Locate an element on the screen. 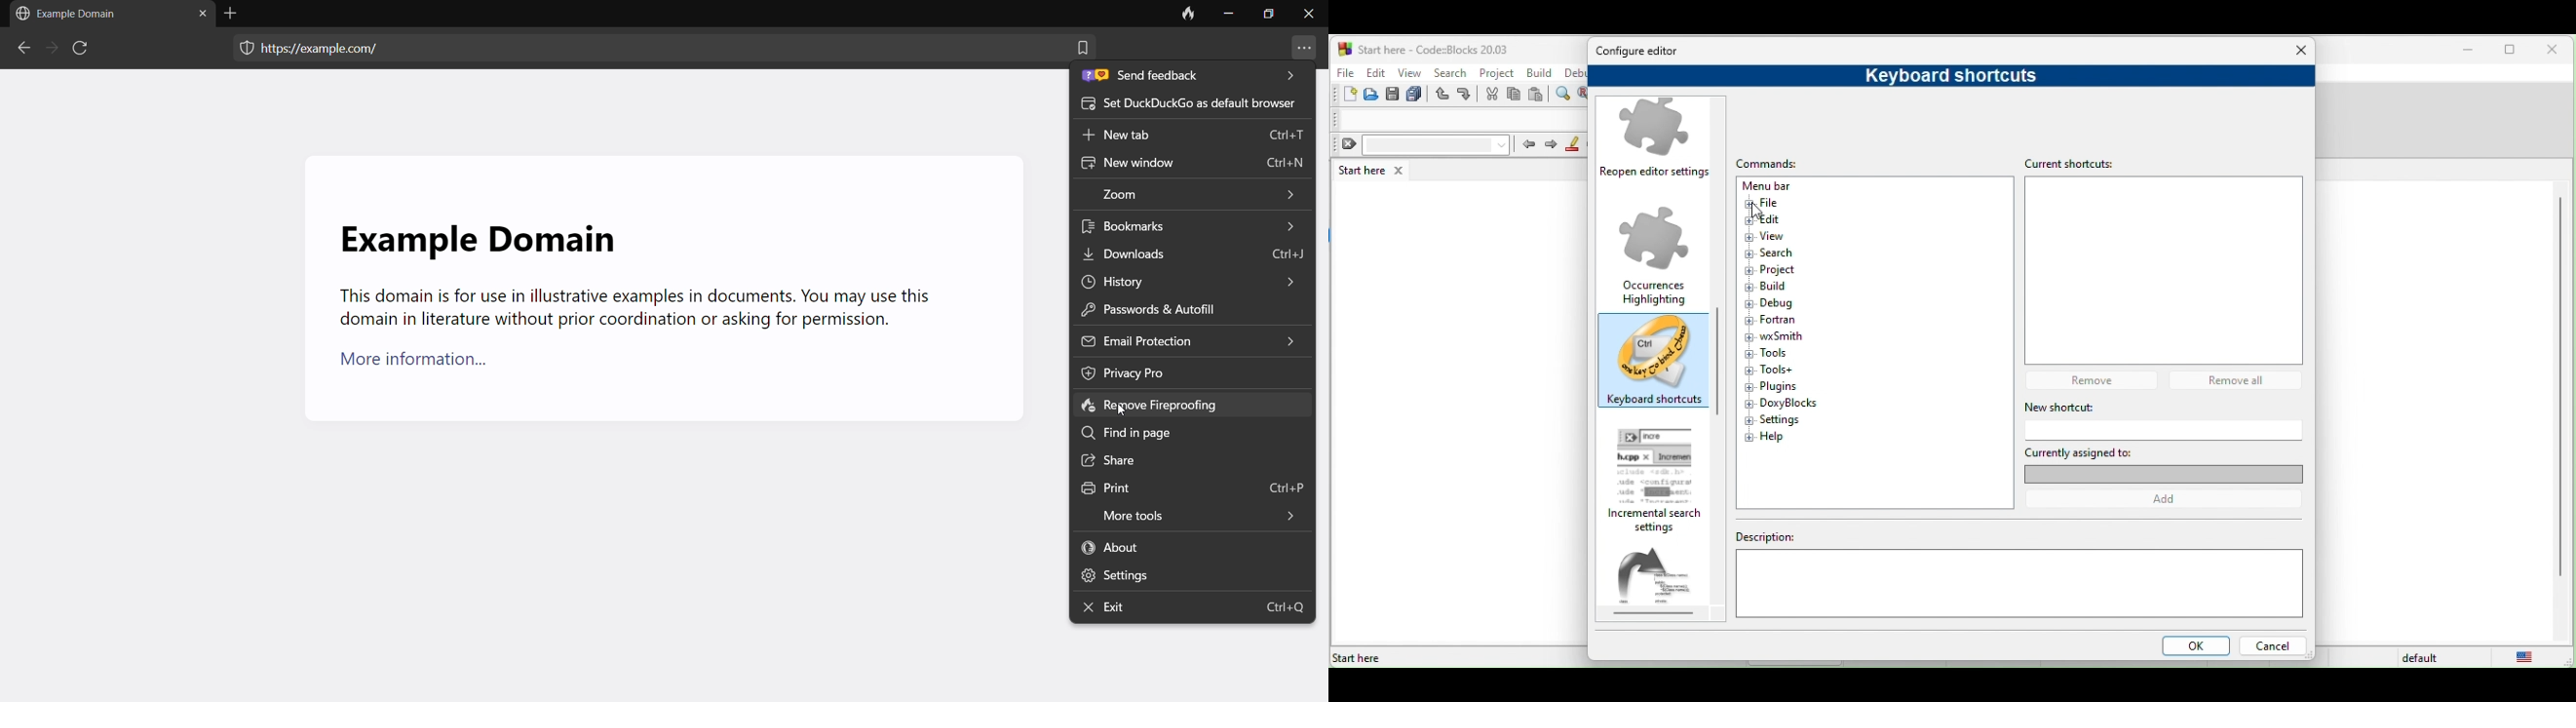  reload is located at coordinates (83, 51).